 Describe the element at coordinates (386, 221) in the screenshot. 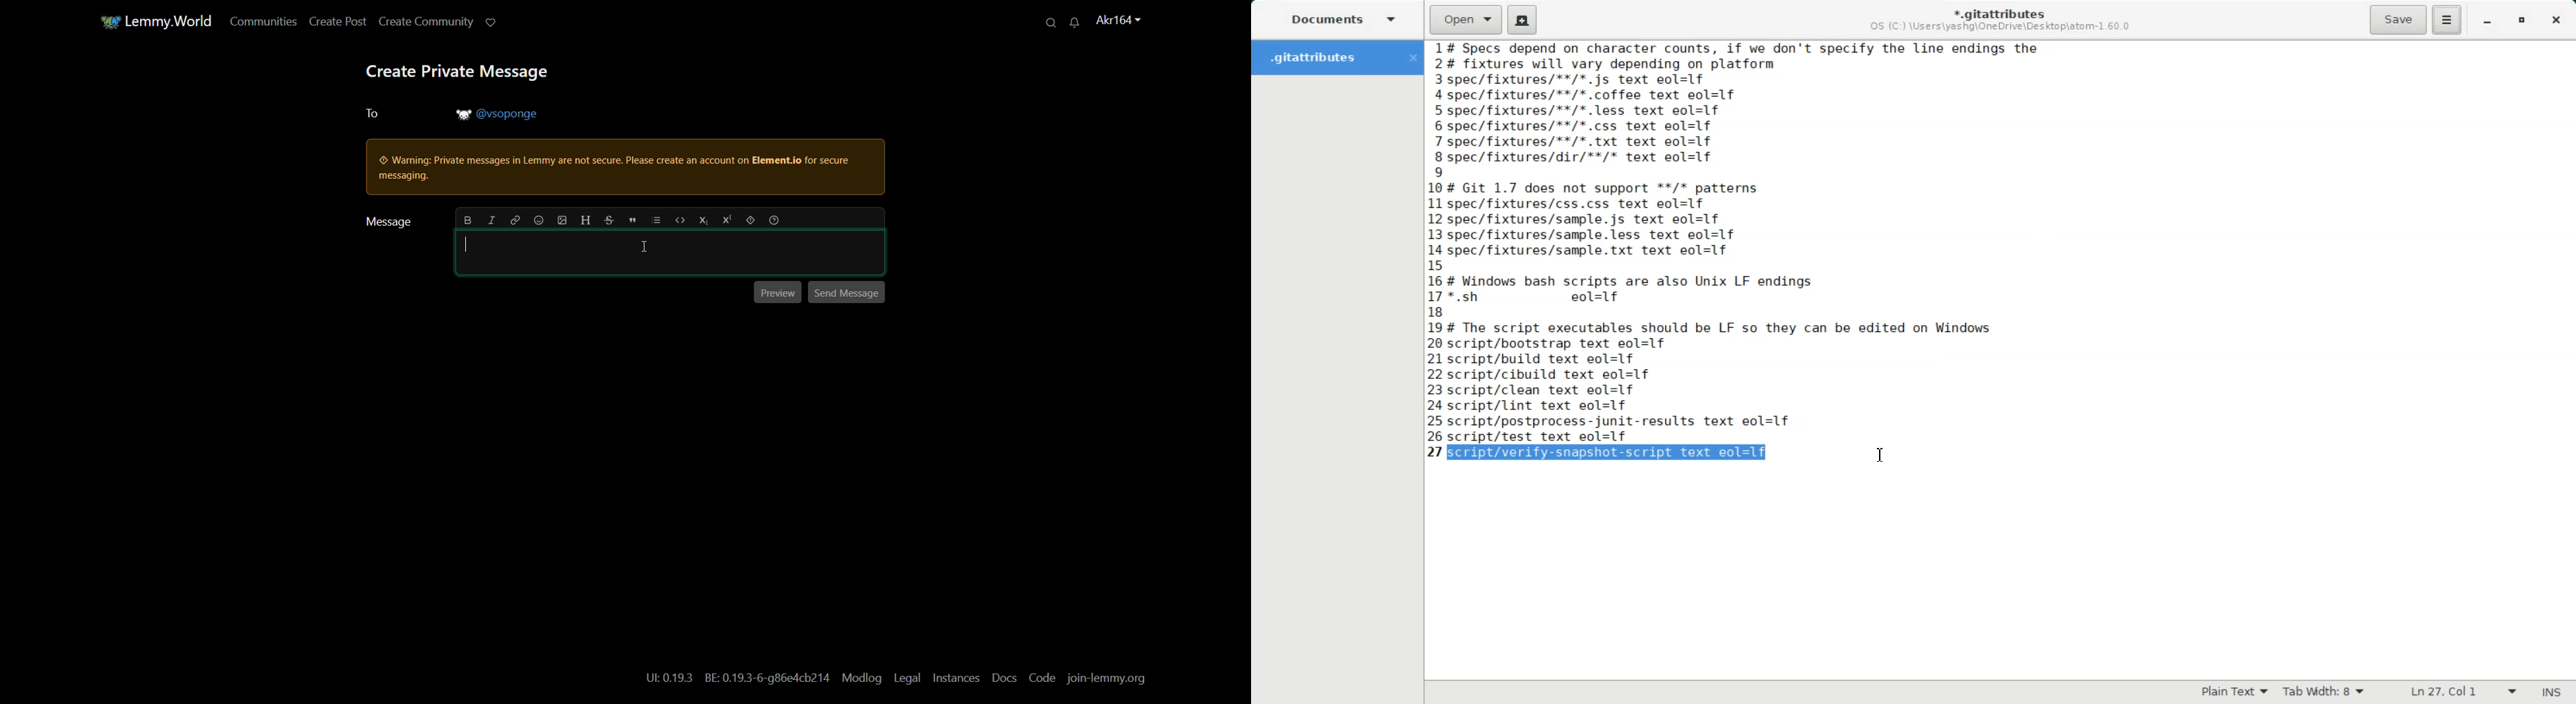

I see `message` at that location.